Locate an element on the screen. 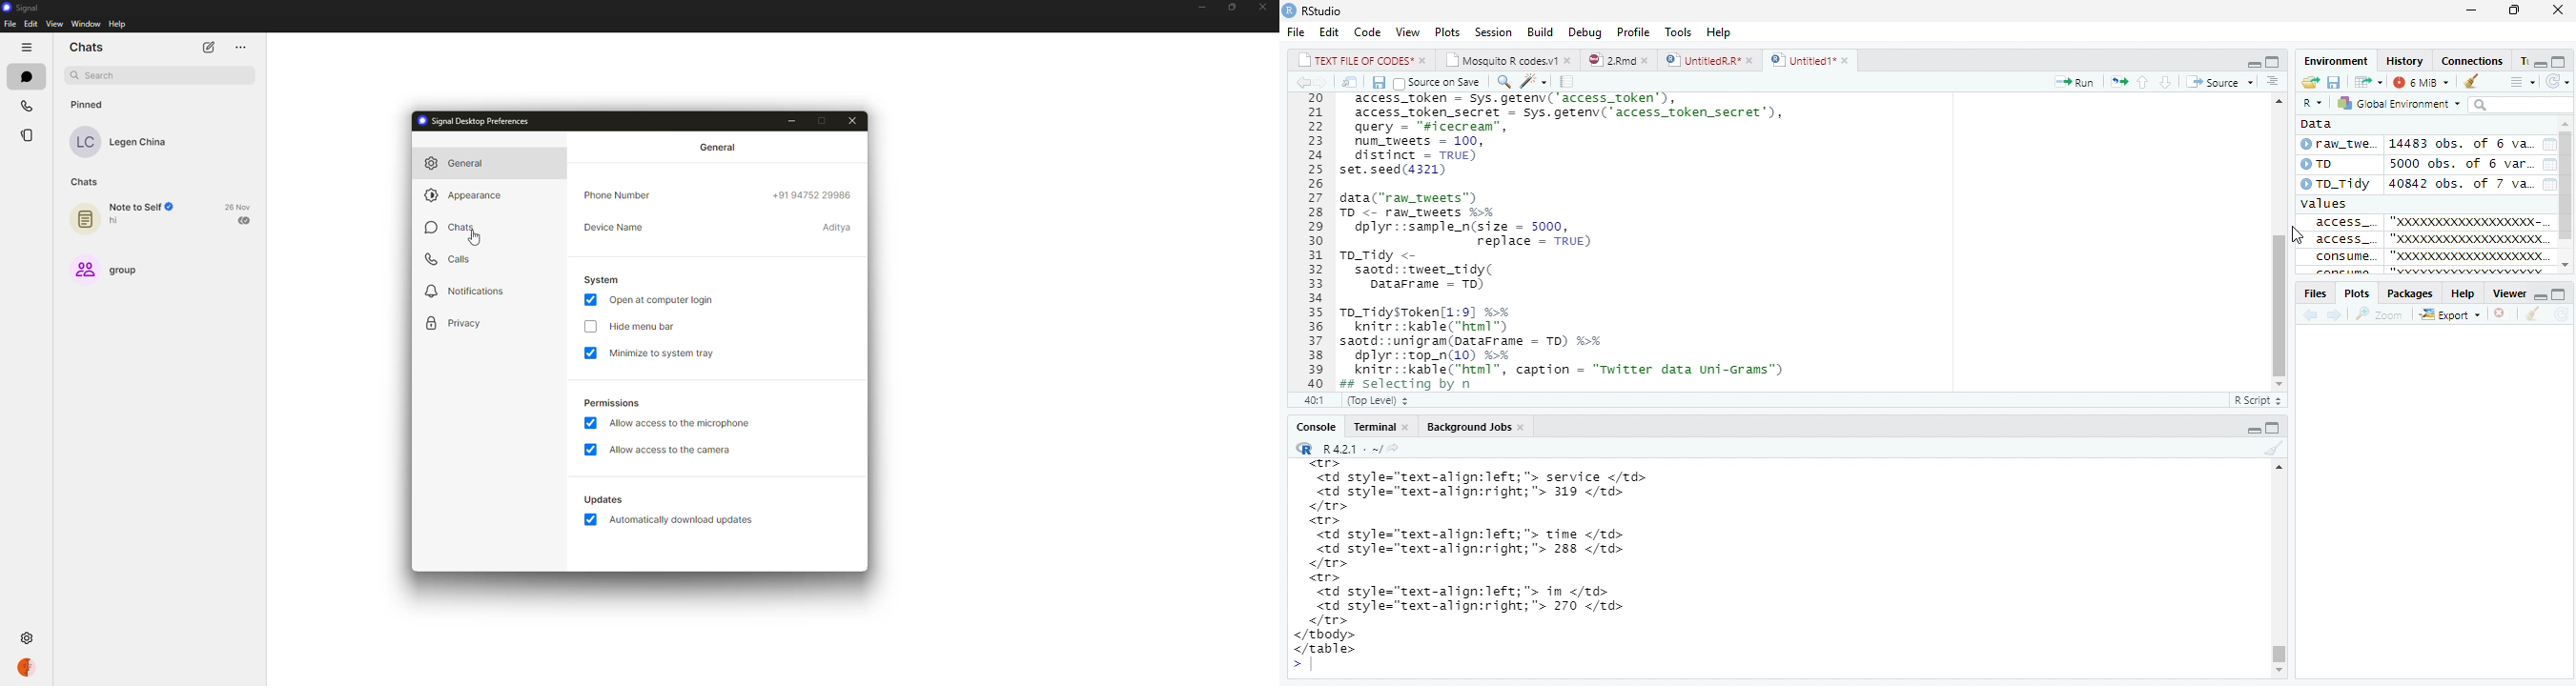 This screenshot has width=2576, height=700. system is located at coordinates (604, 281).